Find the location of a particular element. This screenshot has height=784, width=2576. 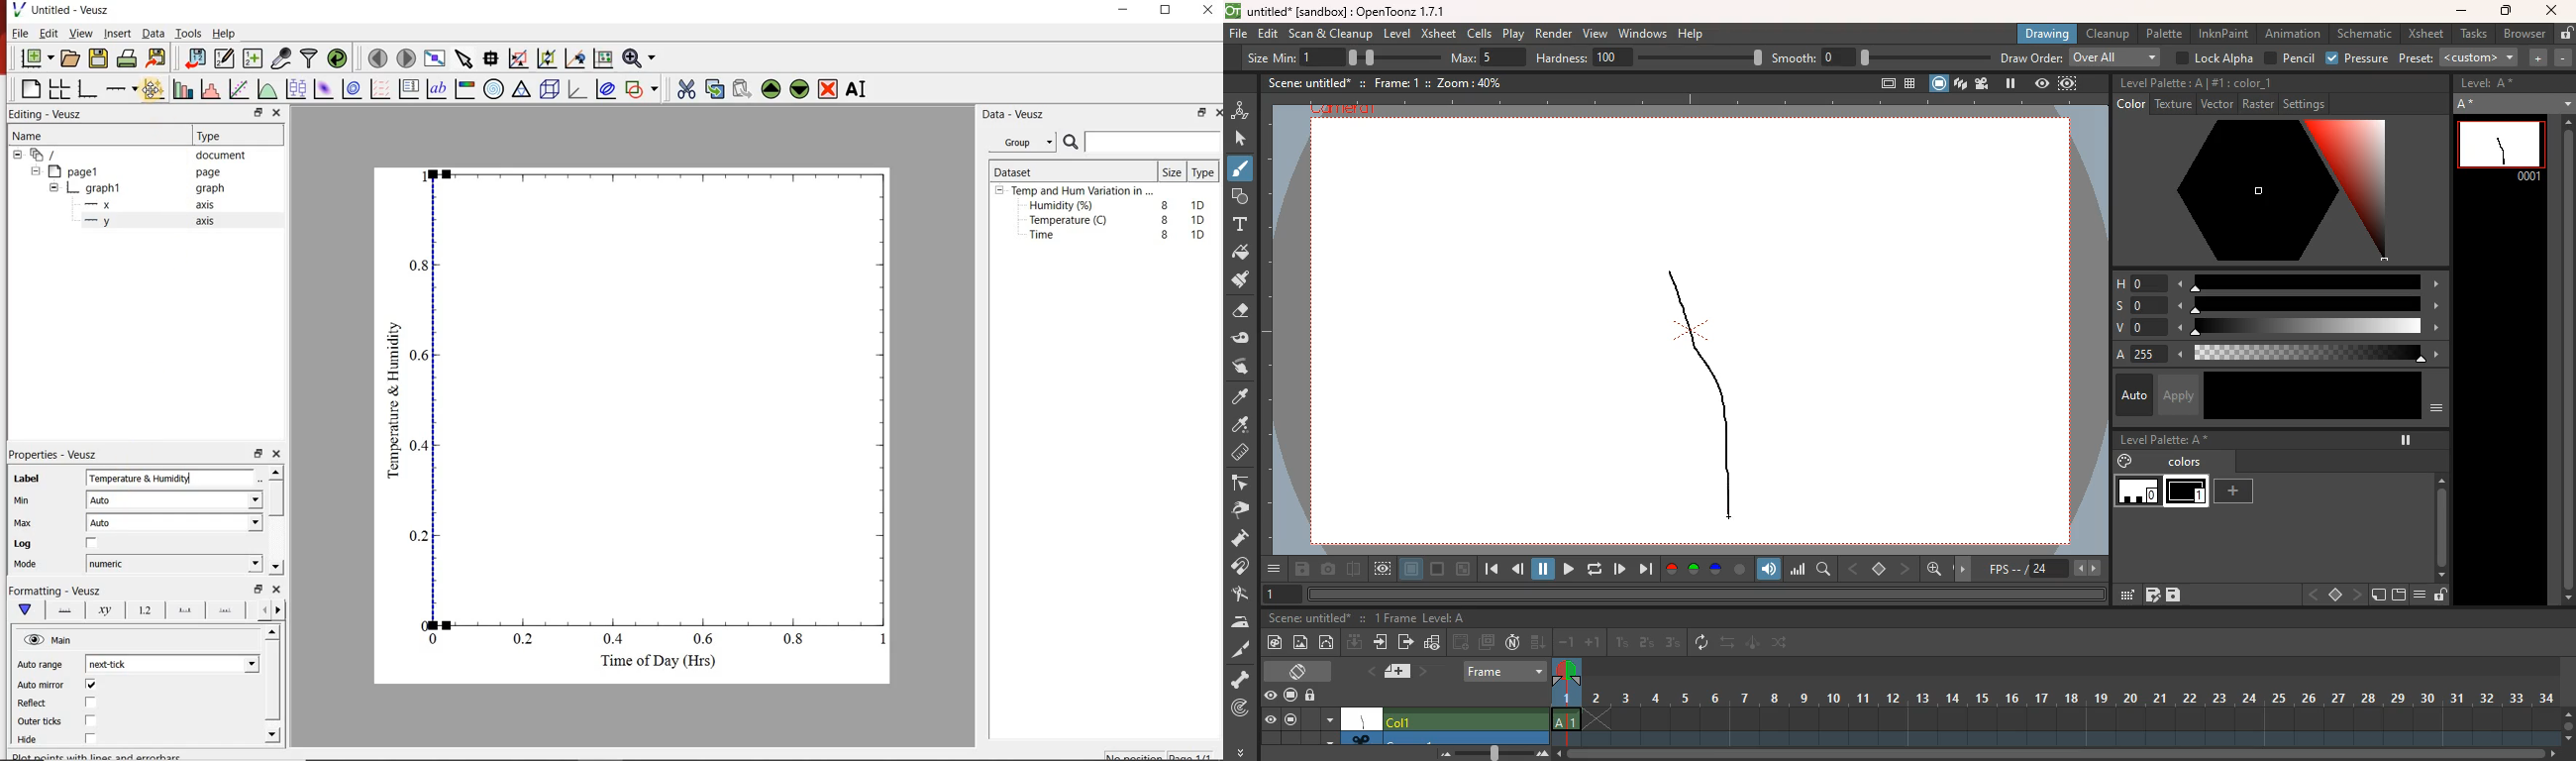

next-tick is located at coordinates (119, 663).